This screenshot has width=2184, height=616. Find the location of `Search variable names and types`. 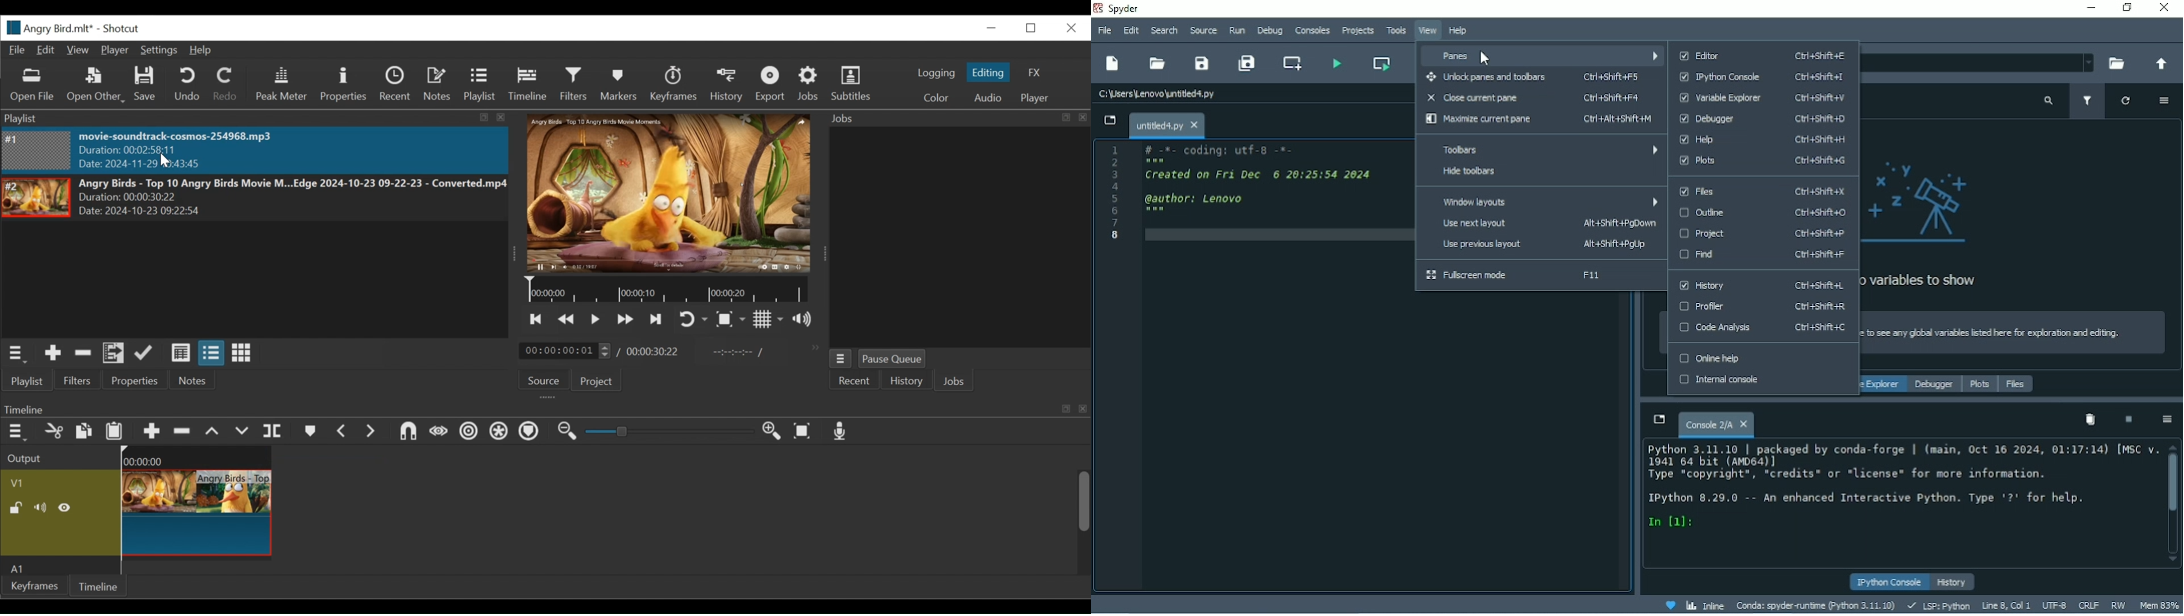

Search variable names and types is located at coordinates (2048, 101).